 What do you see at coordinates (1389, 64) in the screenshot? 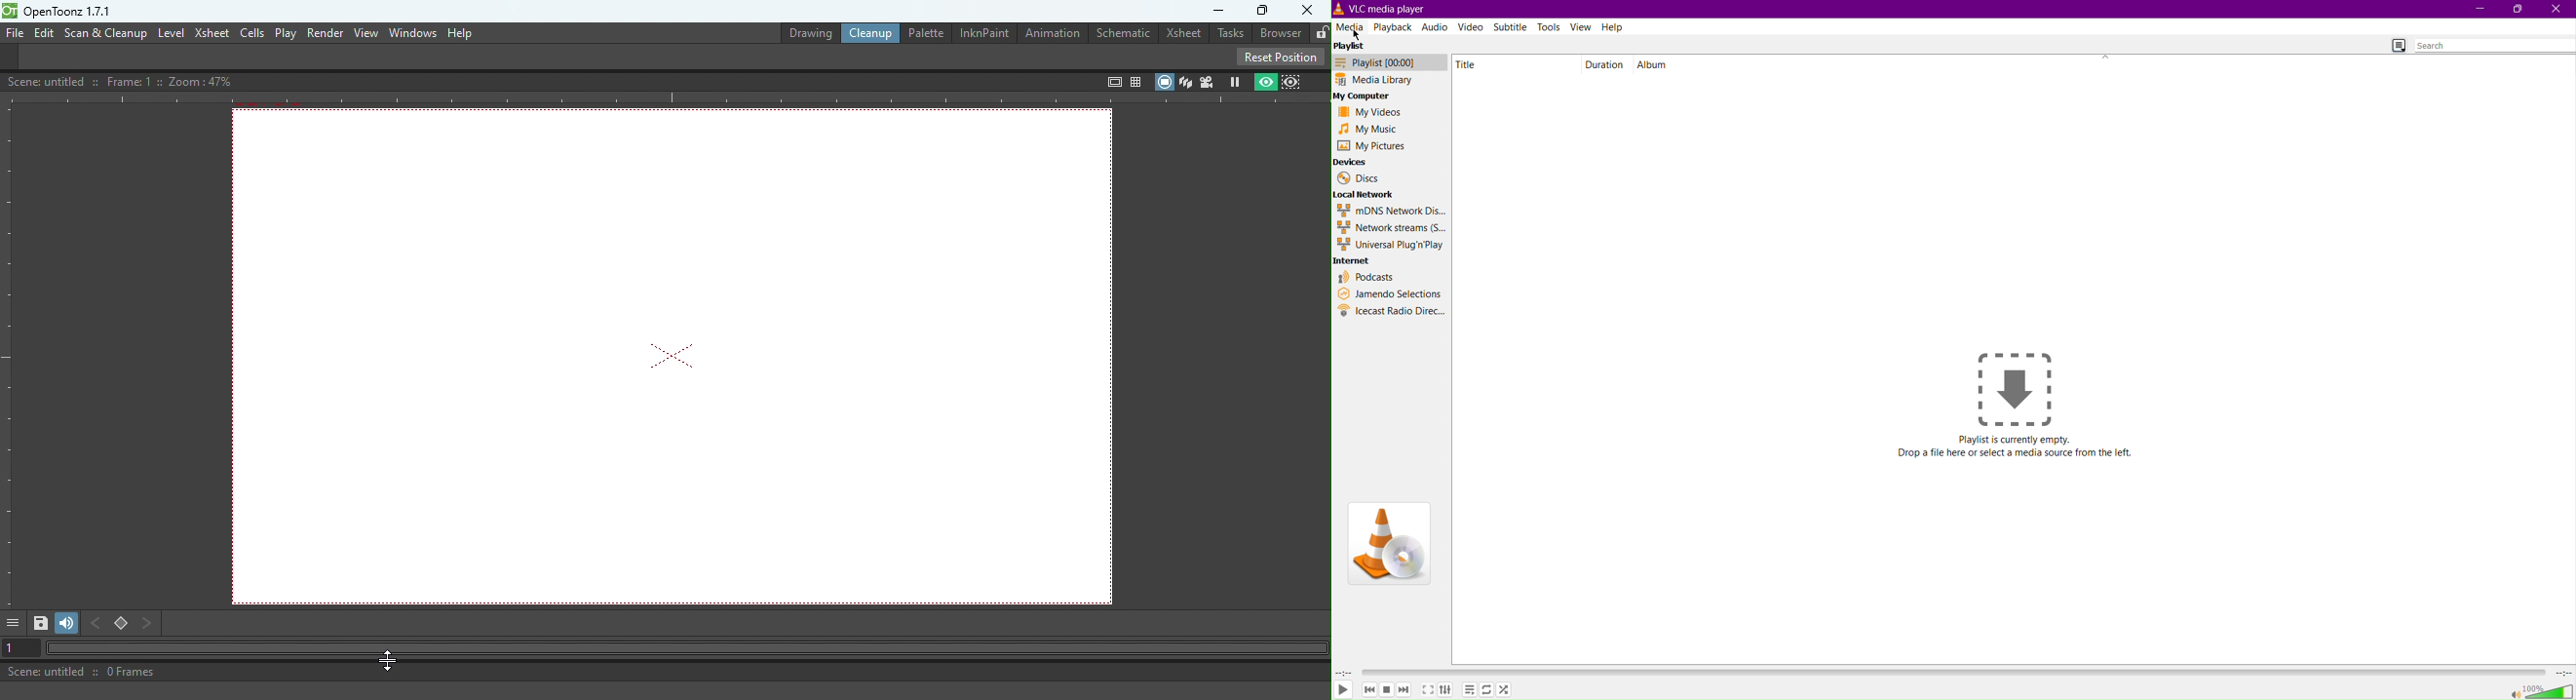
I see `Playlist` at bounding box center [1389, 64].